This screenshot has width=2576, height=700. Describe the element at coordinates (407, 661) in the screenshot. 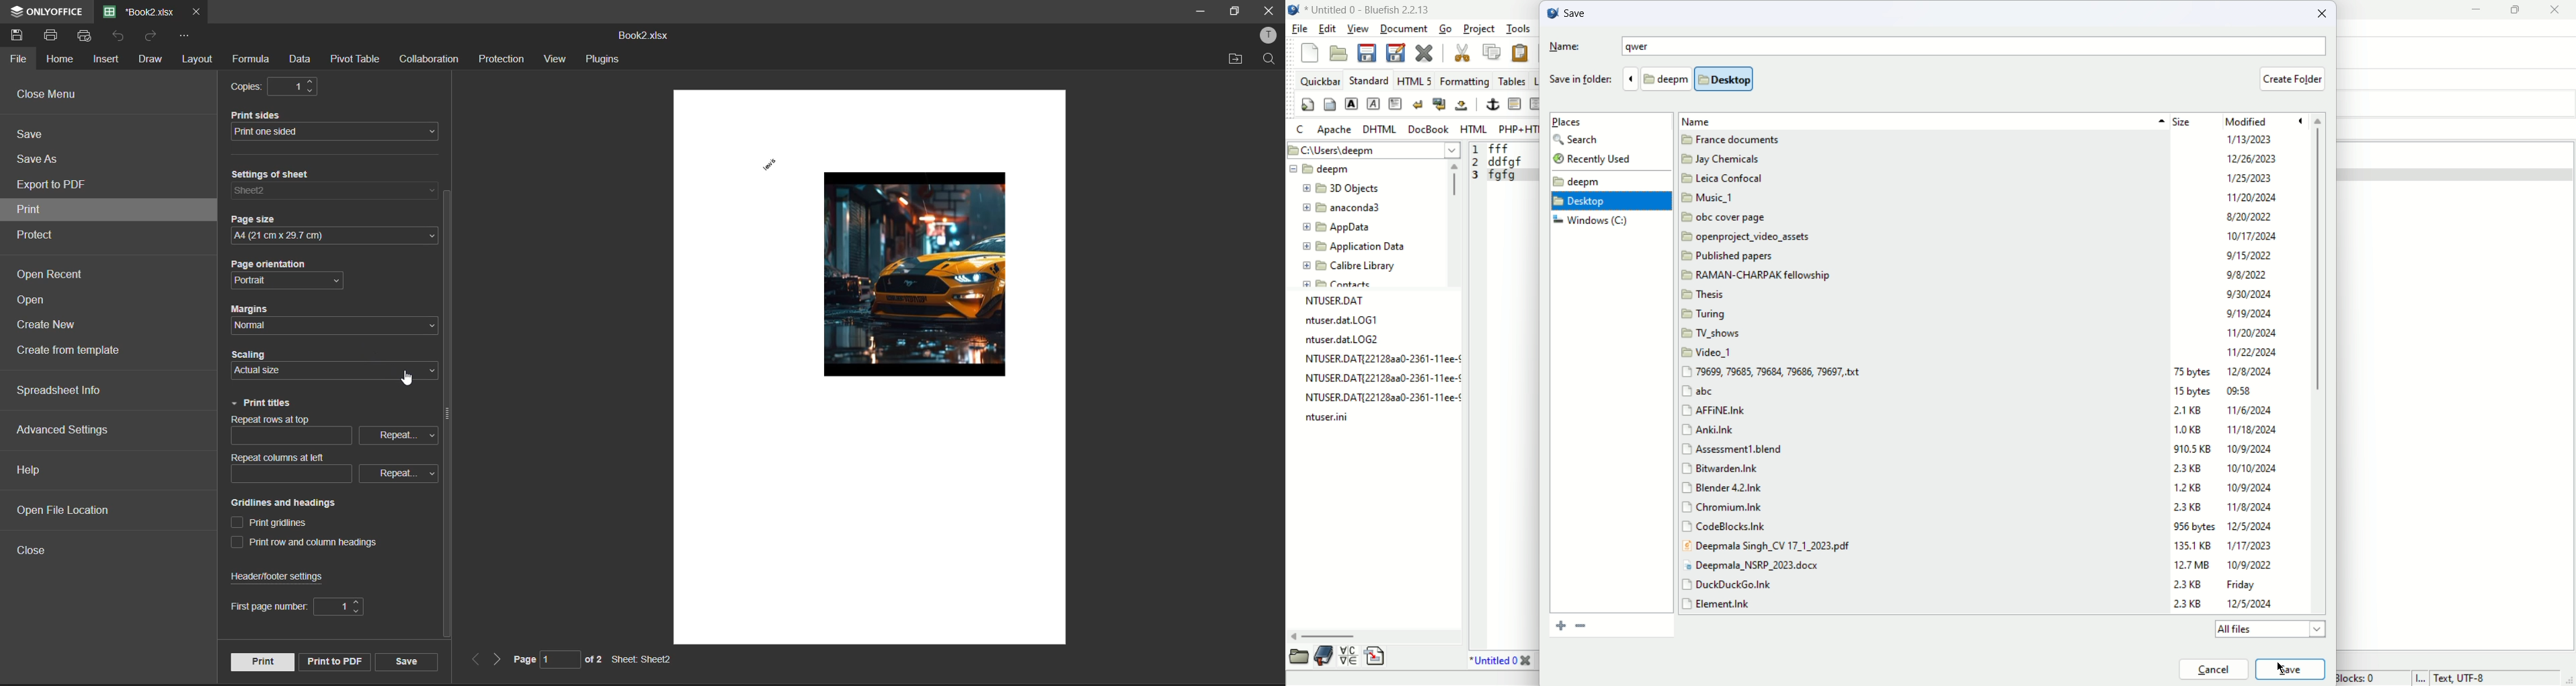

I see `save` at that location.